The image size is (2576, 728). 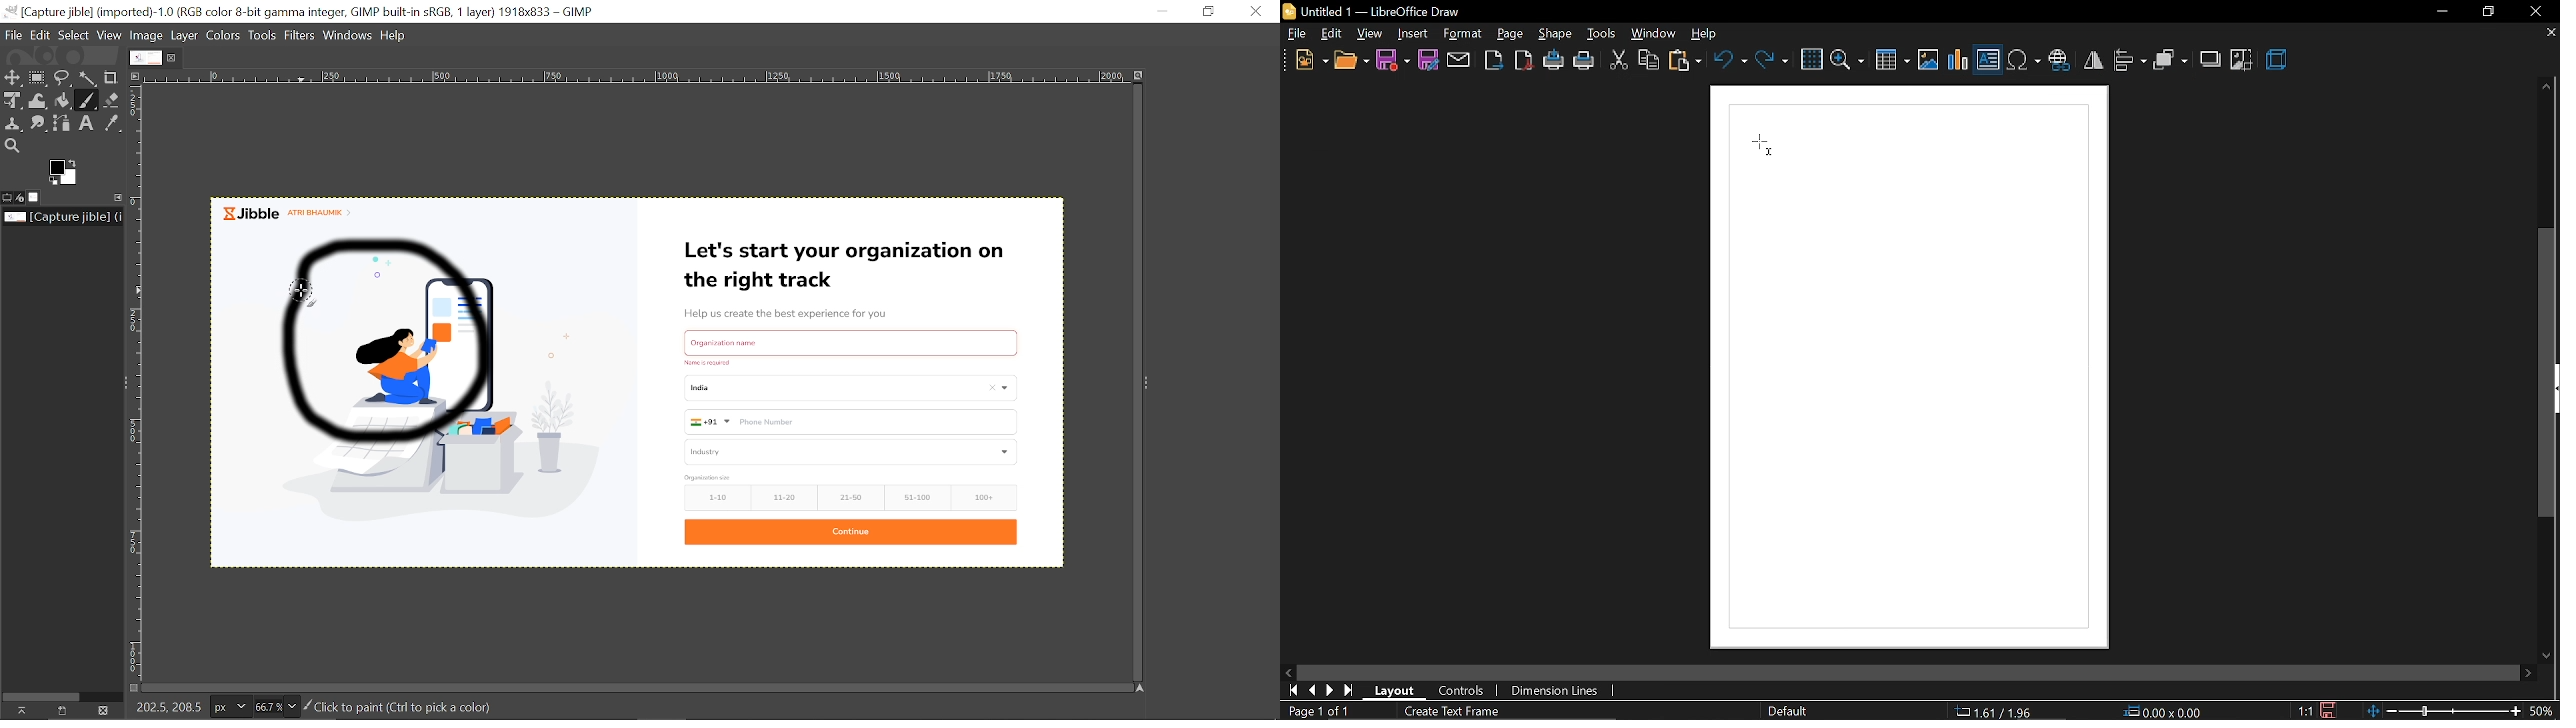 What do you see at coordinates (2488, 11) in the screenshot?
I see `restore down` at bounding box center [2488, 11].